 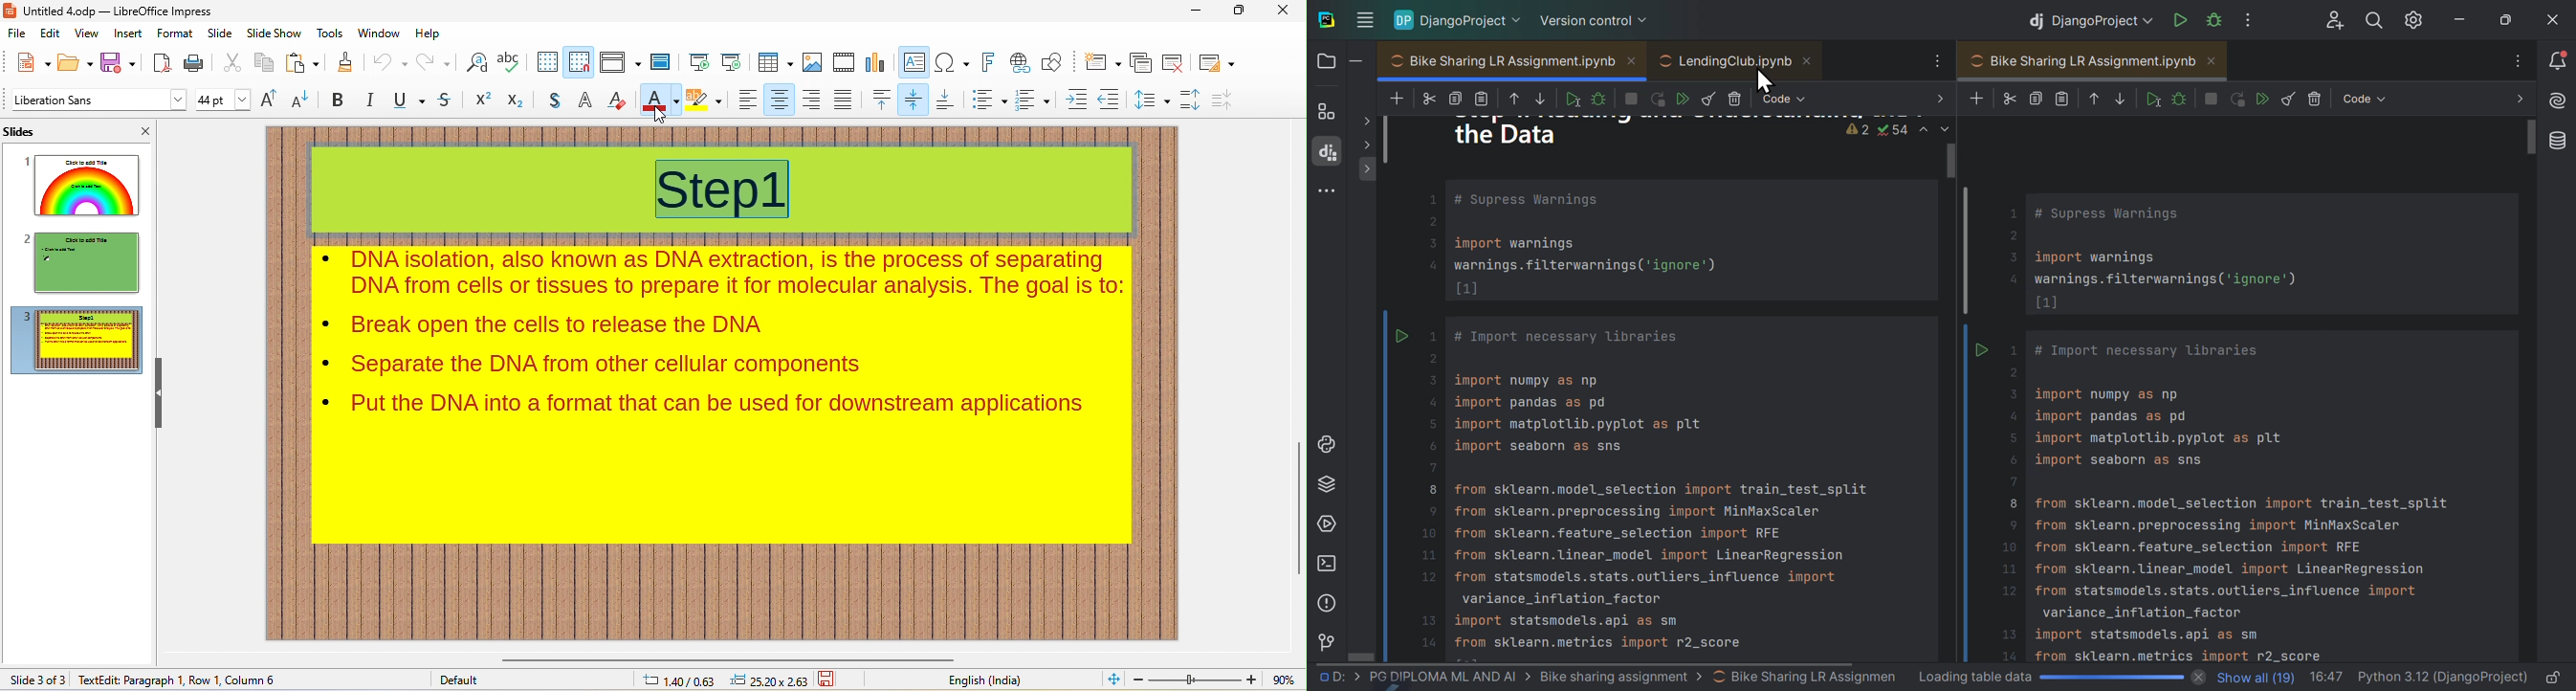 What do you see at coordinates (1114, 678) in the screenshot?
I see `fit to current view` at bounding box center [1114, 678].